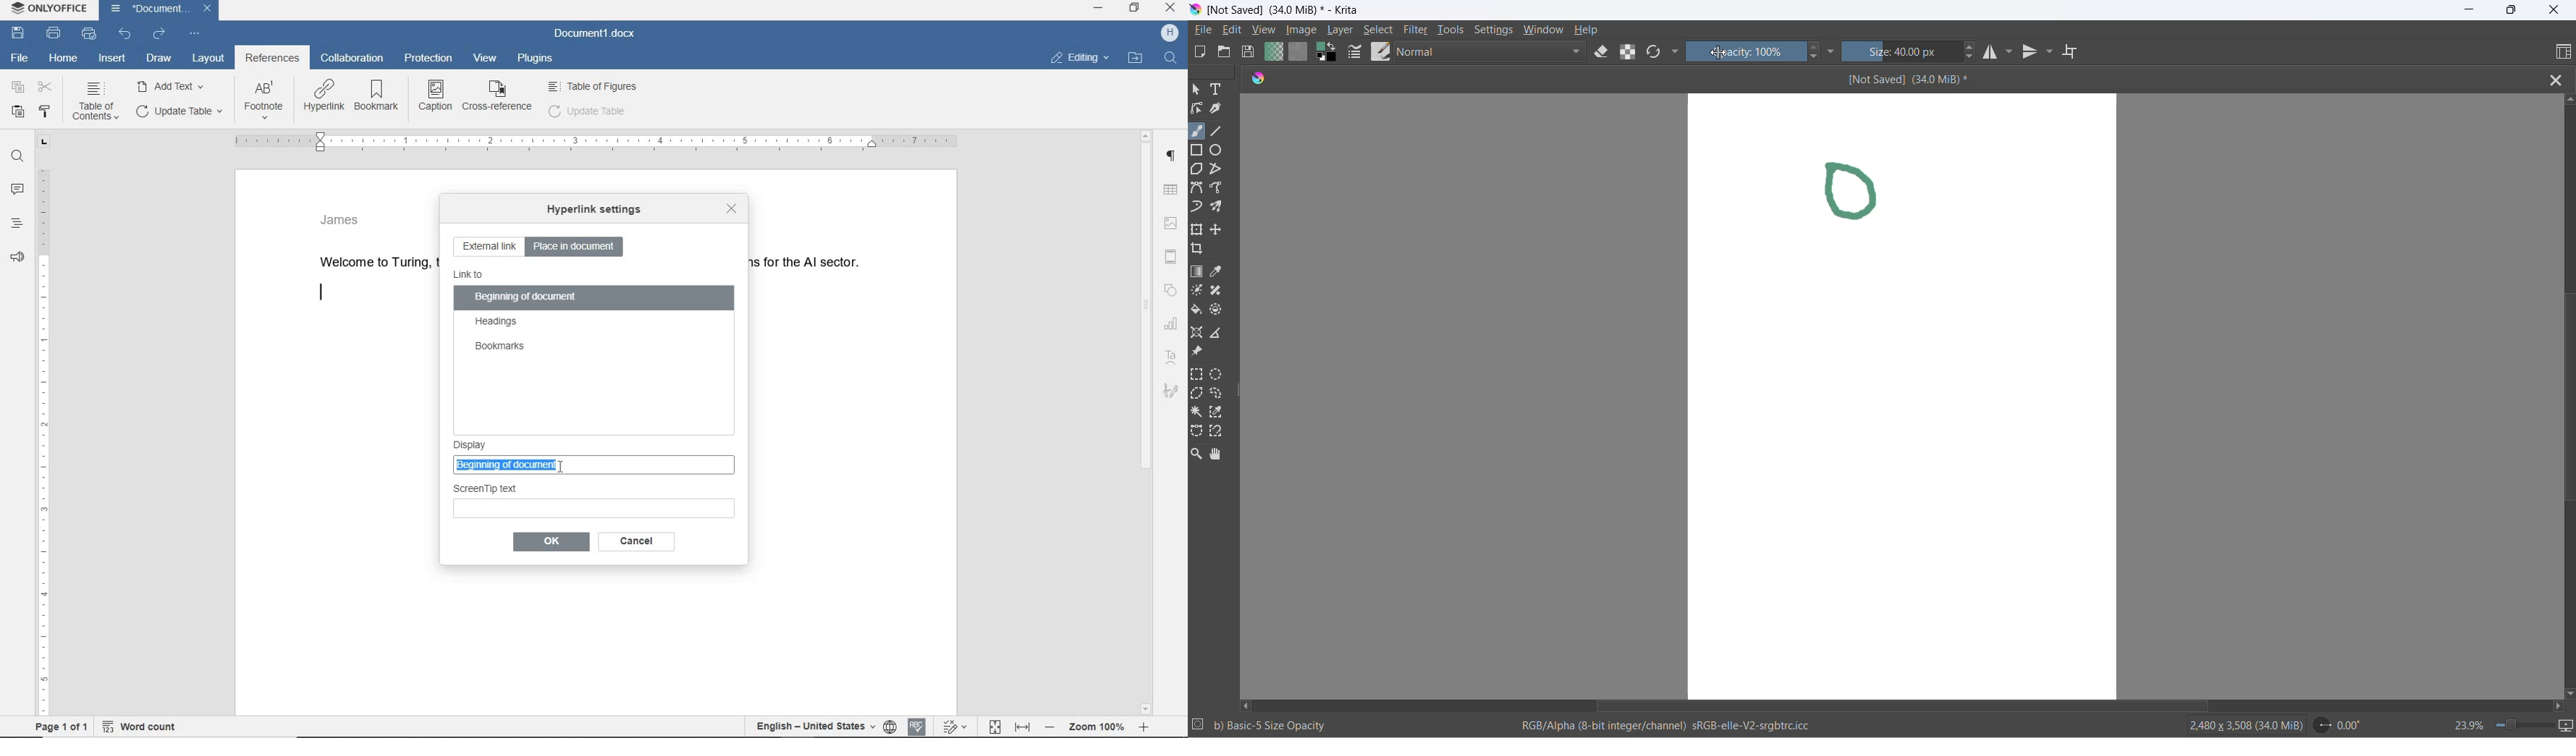 This screenshot has width=2576, height=756. I want to click on selection setting, so click(1199, 725).